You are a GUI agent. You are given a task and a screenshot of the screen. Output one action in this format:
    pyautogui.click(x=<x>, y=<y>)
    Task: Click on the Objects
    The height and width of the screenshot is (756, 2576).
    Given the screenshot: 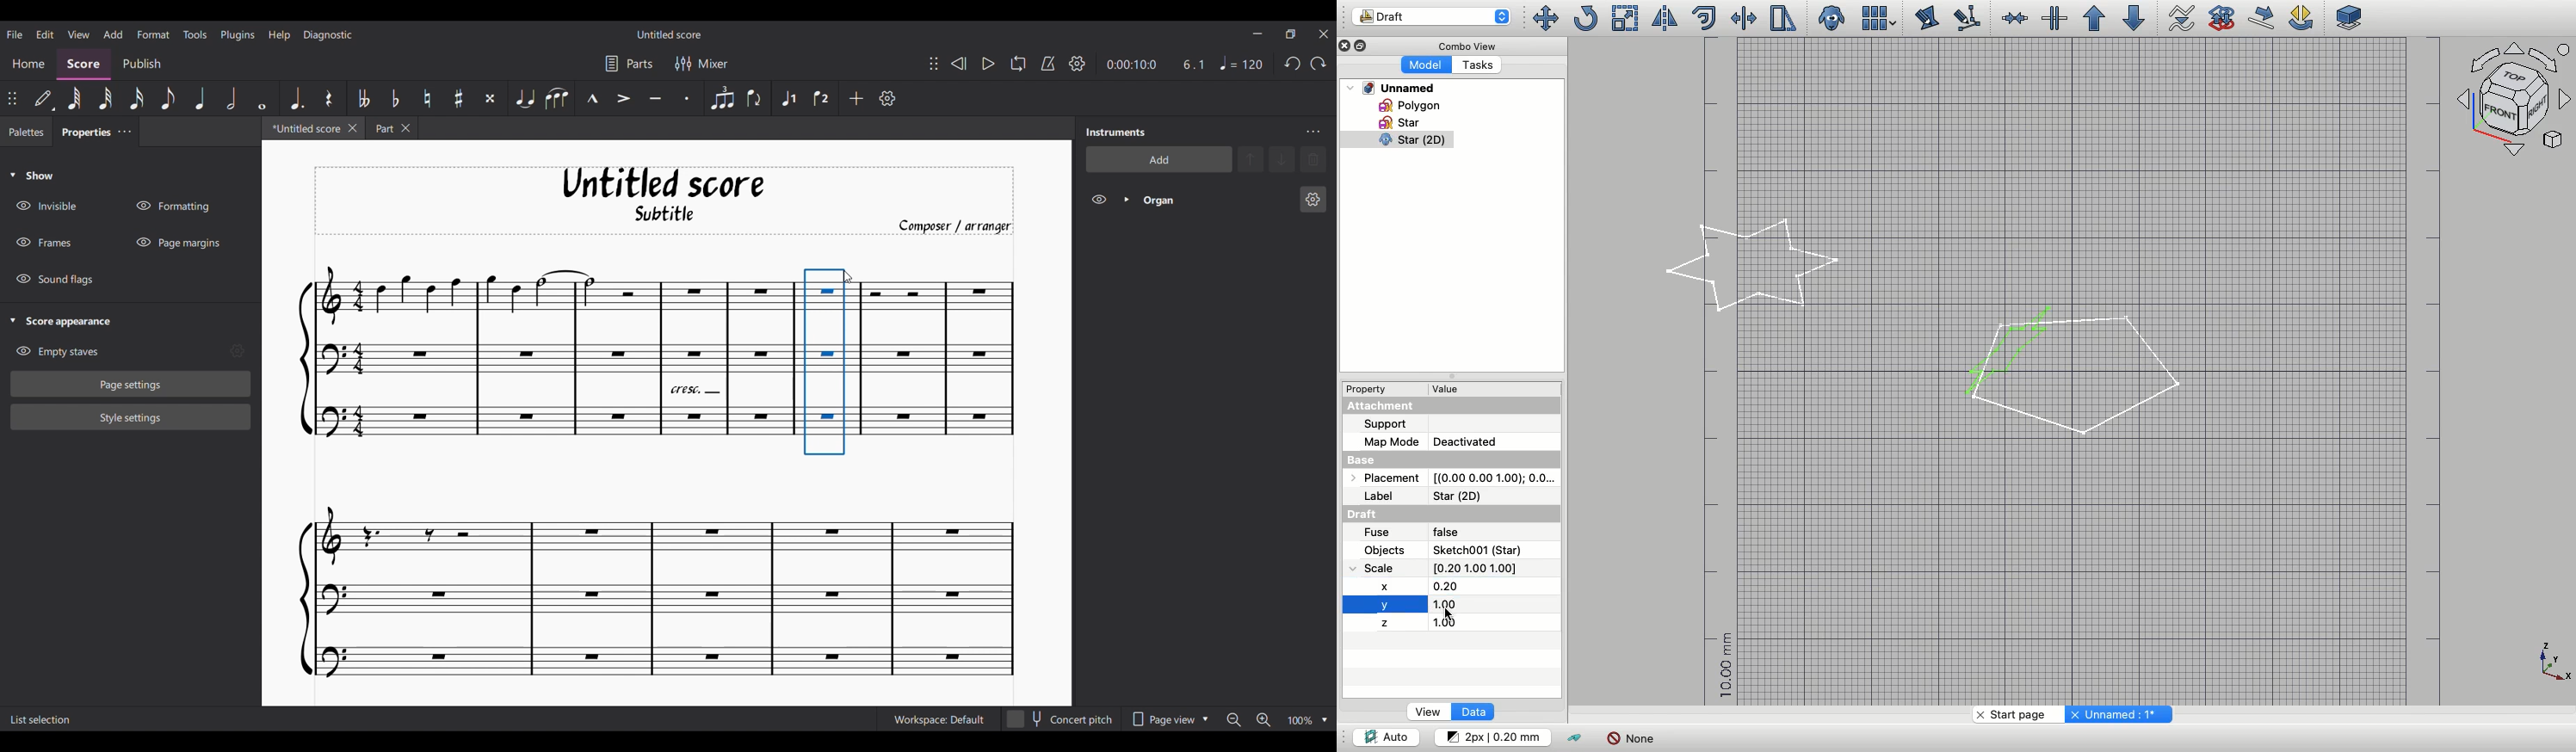 What is the action you would take?
    pyautogui.click(x=1387, y=550)
    